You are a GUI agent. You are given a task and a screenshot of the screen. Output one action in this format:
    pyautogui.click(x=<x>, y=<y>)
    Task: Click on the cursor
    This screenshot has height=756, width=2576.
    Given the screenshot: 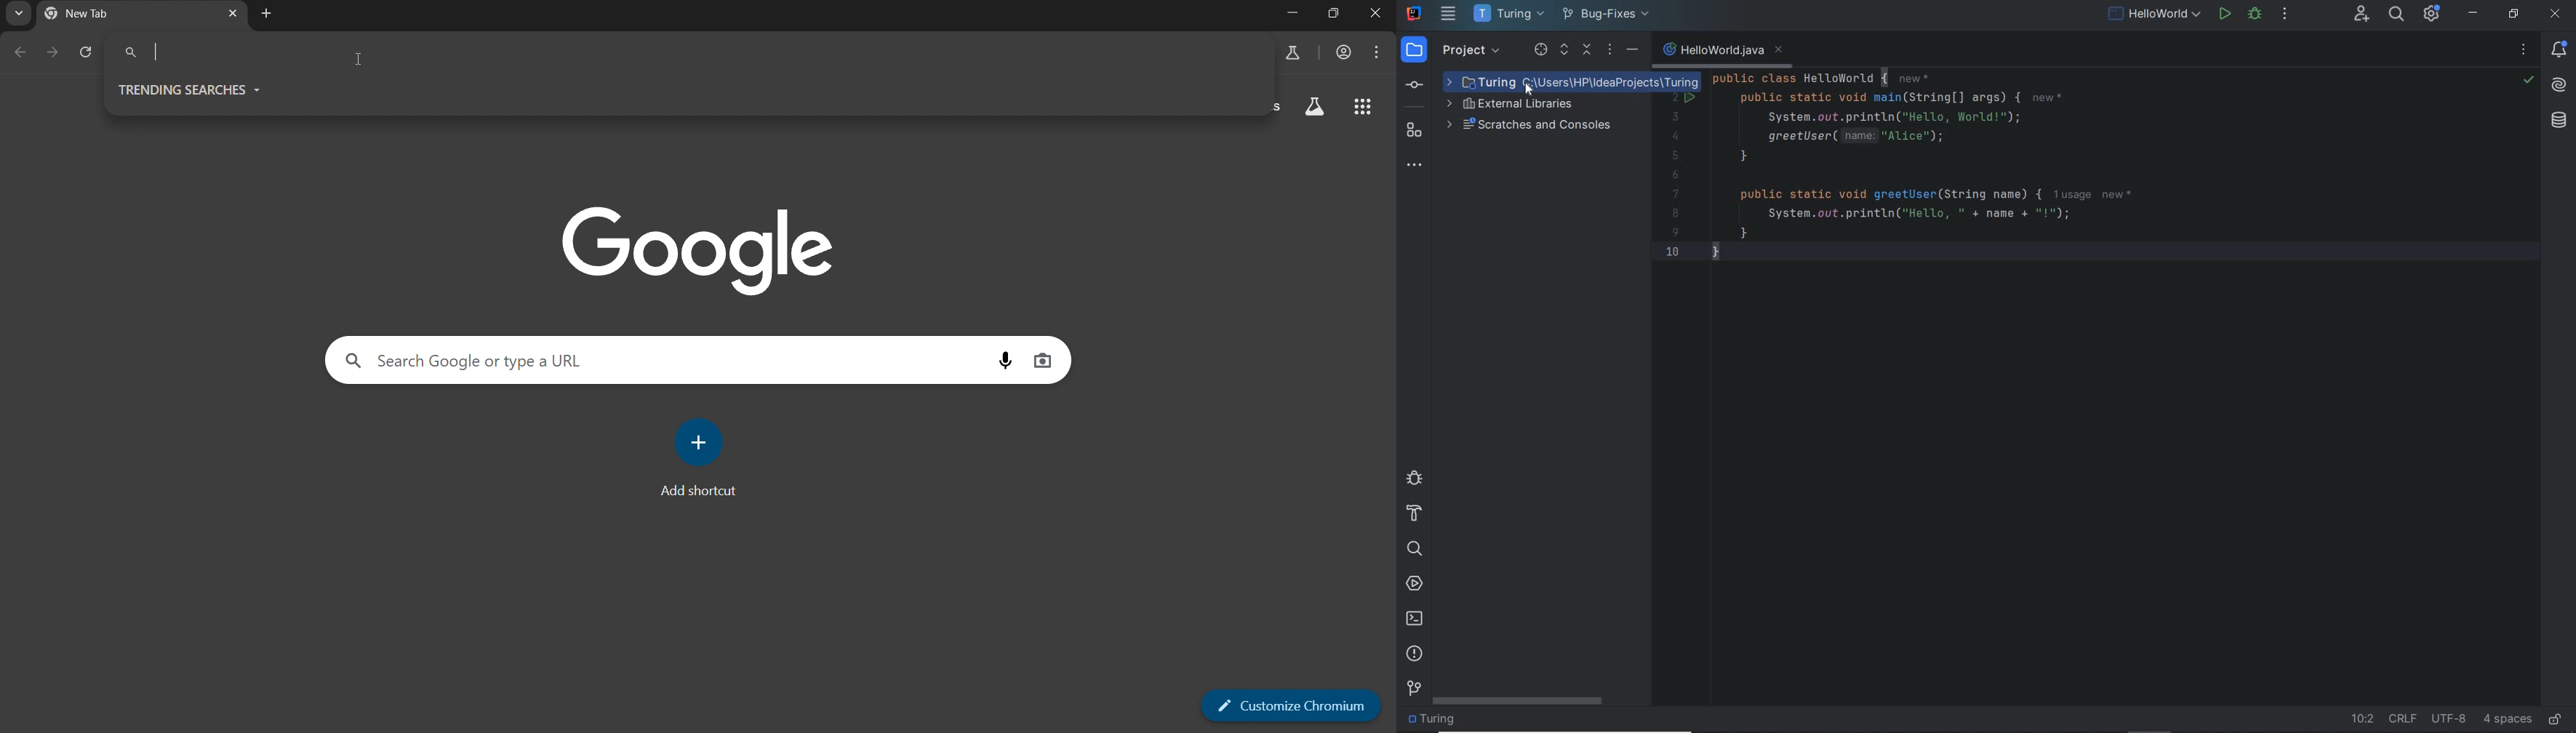 What is the action you would take?
    pyautogui.click(x=1530, y=90)
    